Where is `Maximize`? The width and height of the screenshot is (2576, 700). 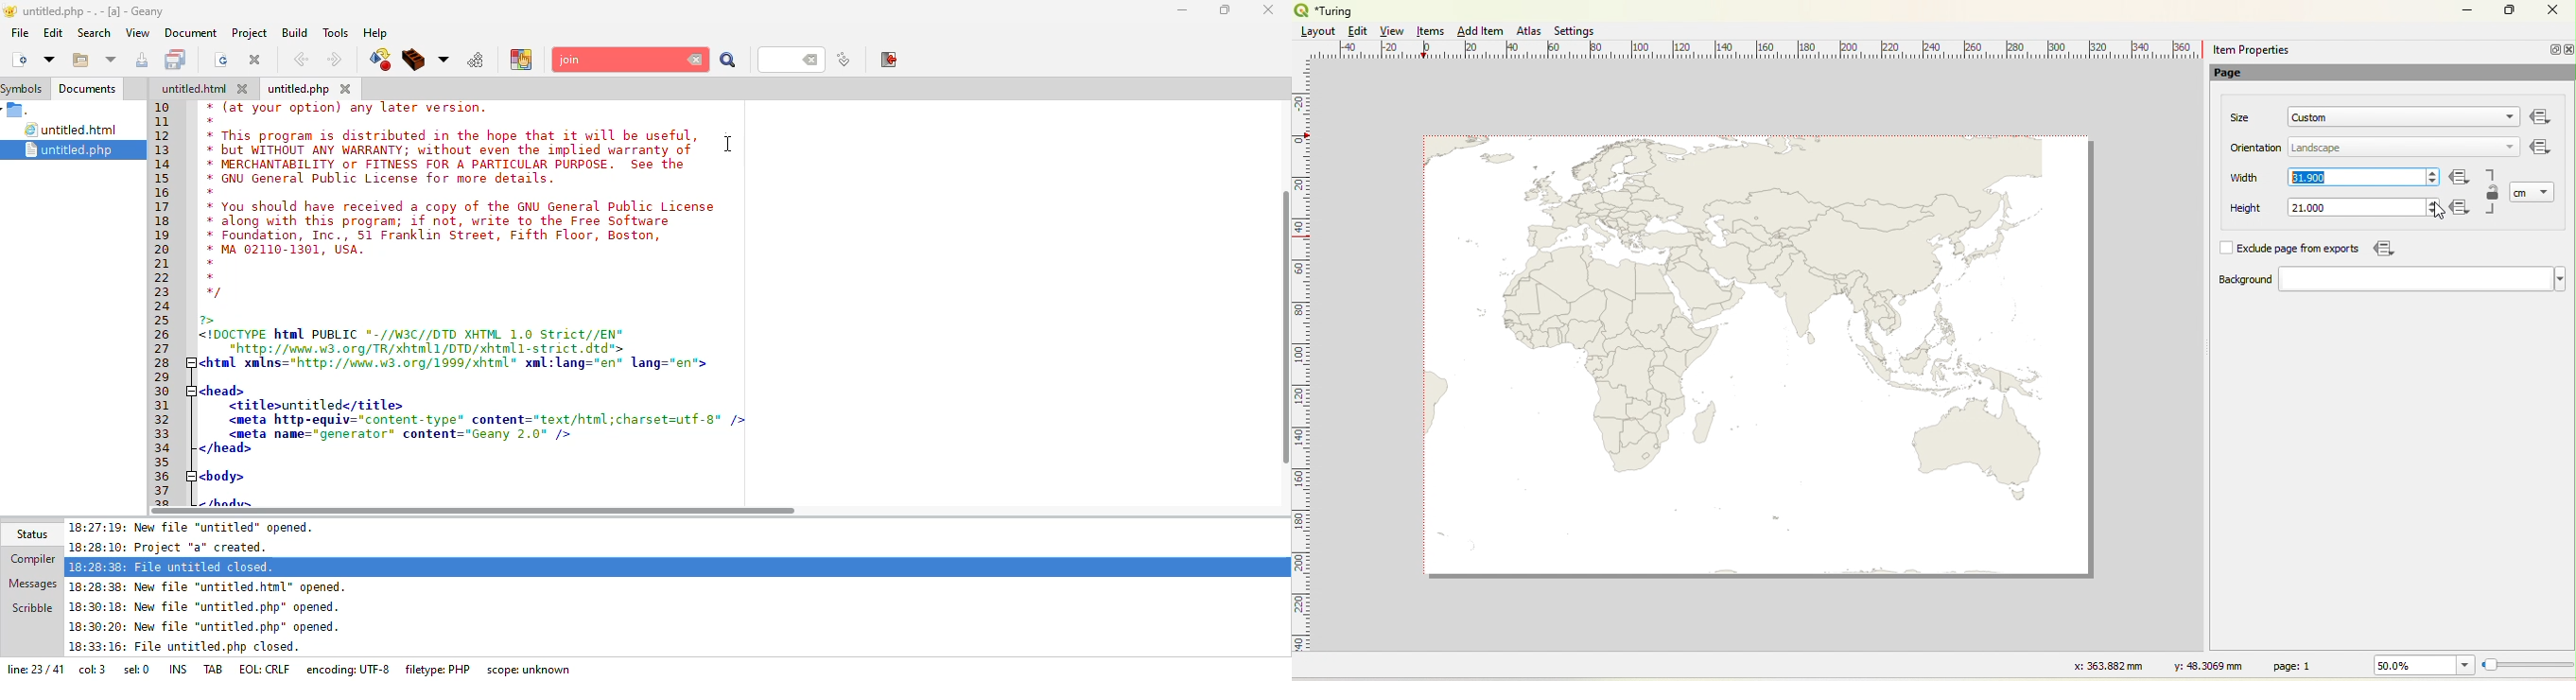
Maximize is located at coordinates (2511, 11).